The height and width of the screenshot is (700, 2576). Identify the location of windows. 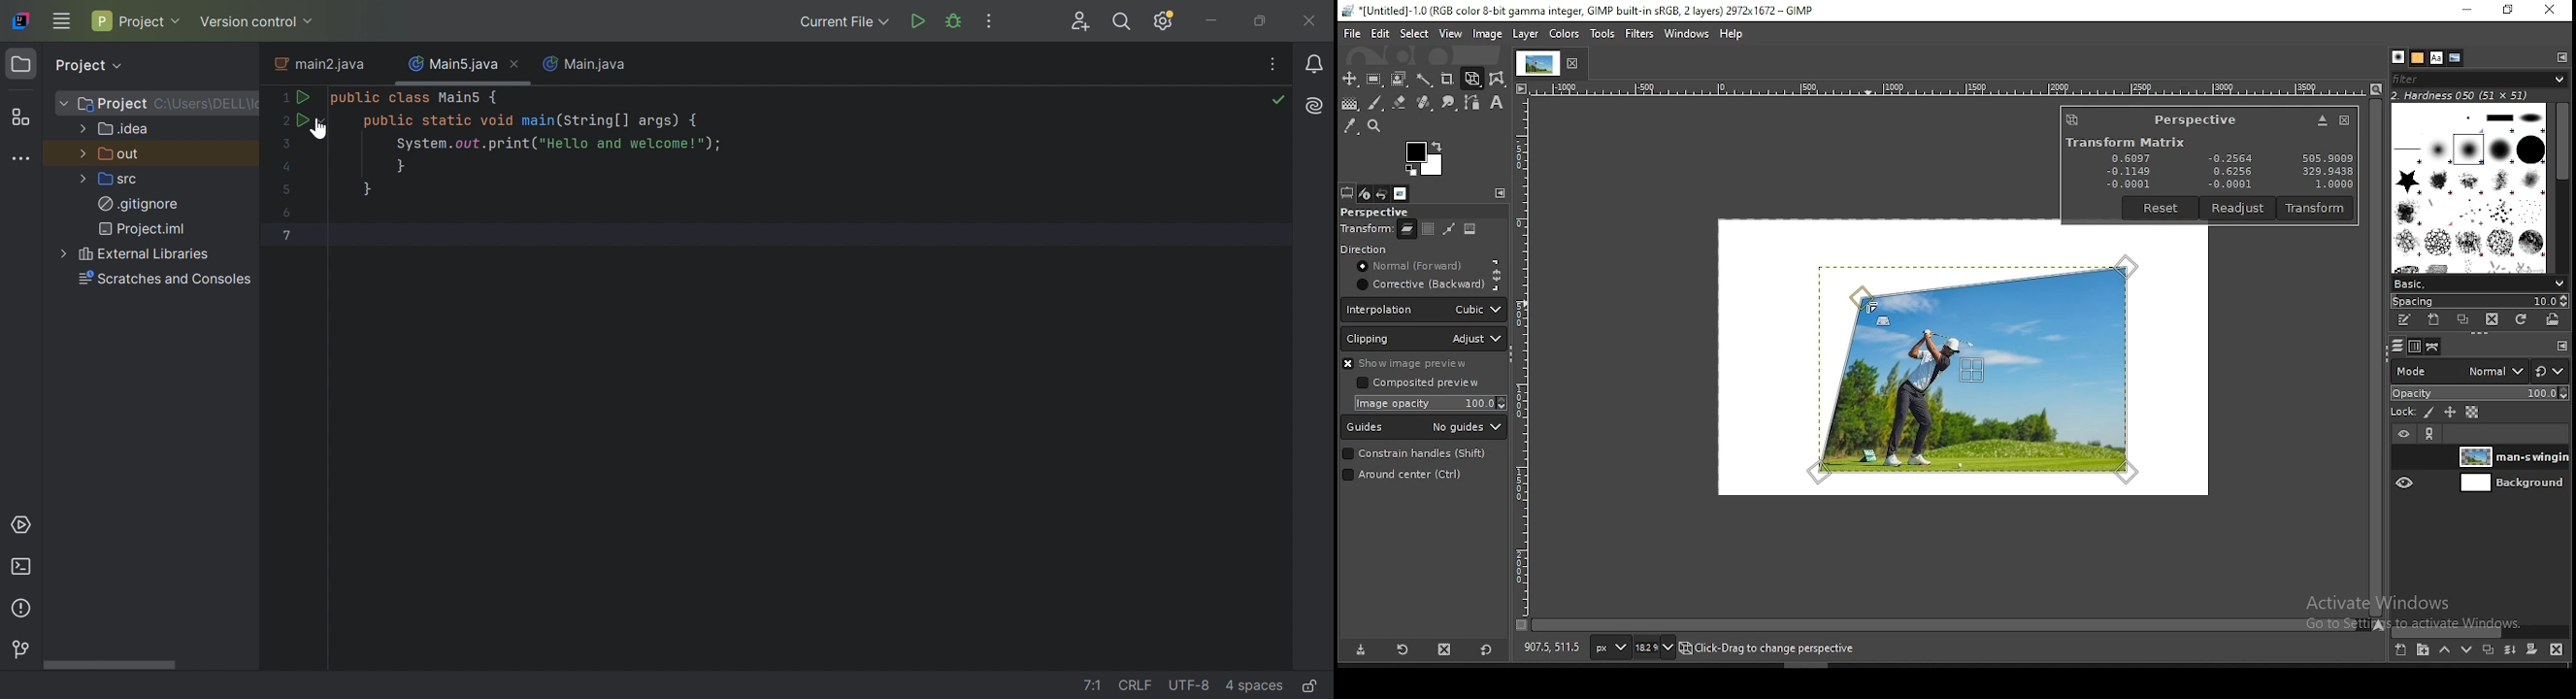
(1684, 34).